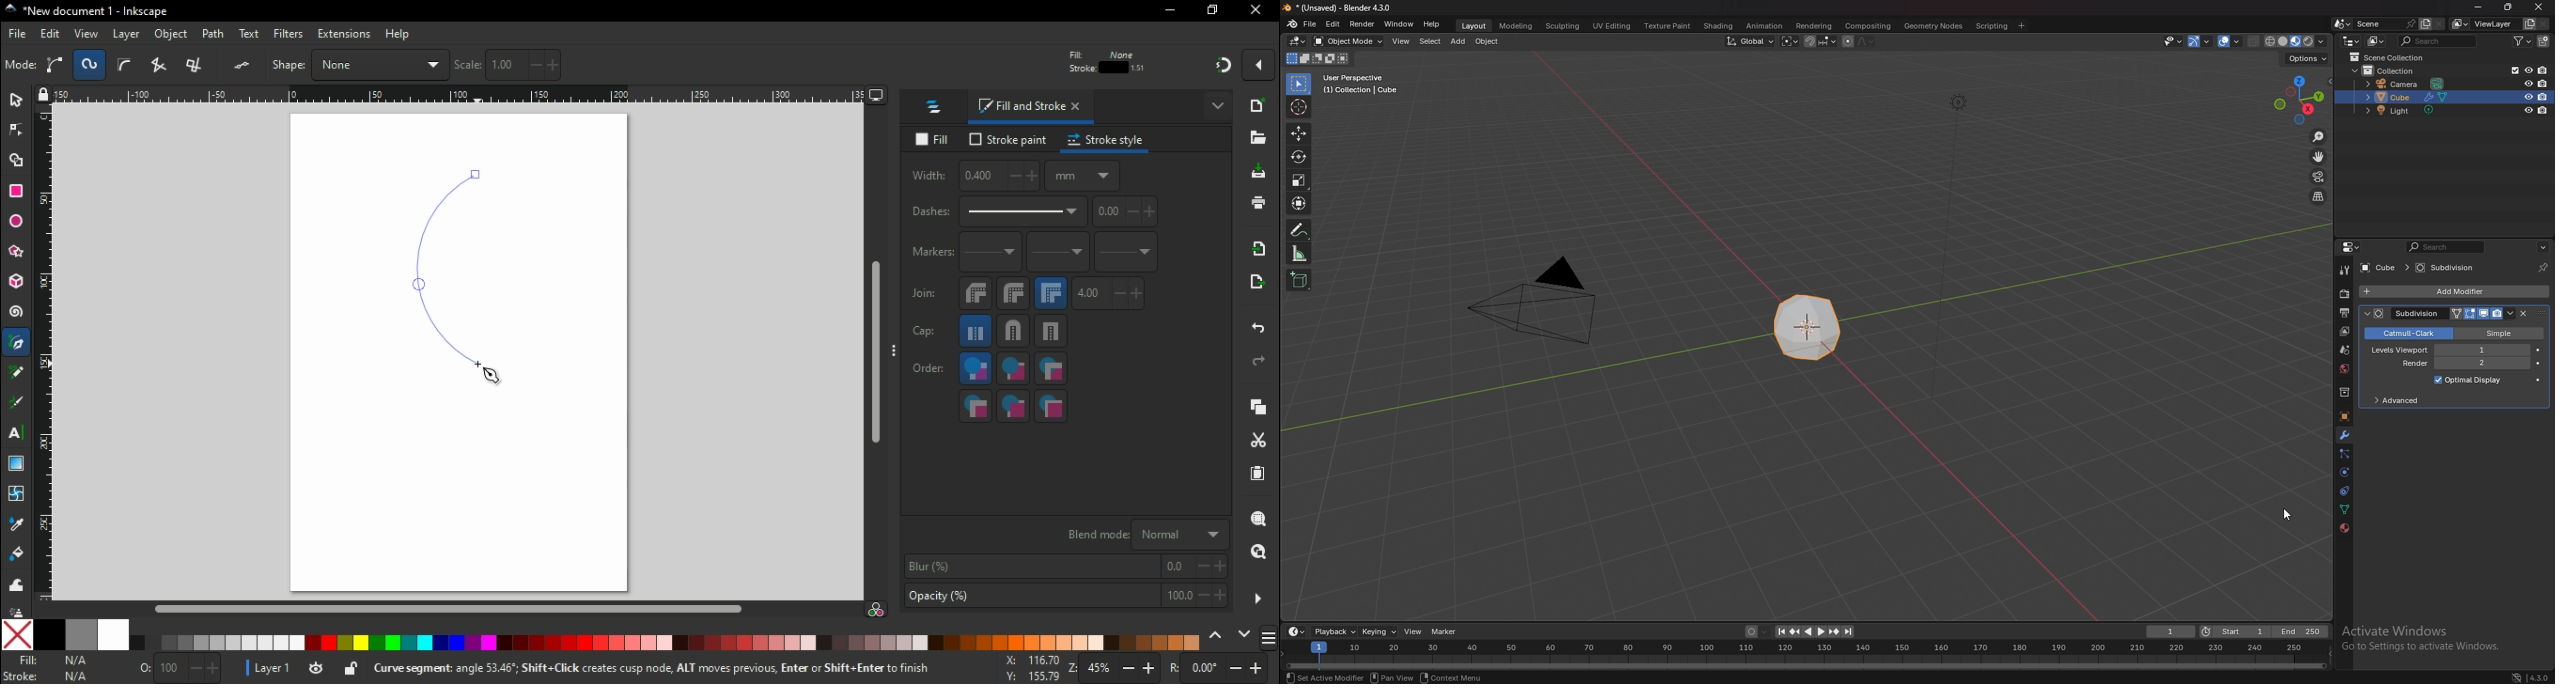 The height and width of the screenshot is (700, 2576). I want to click on minimize, so click(1169, 11).